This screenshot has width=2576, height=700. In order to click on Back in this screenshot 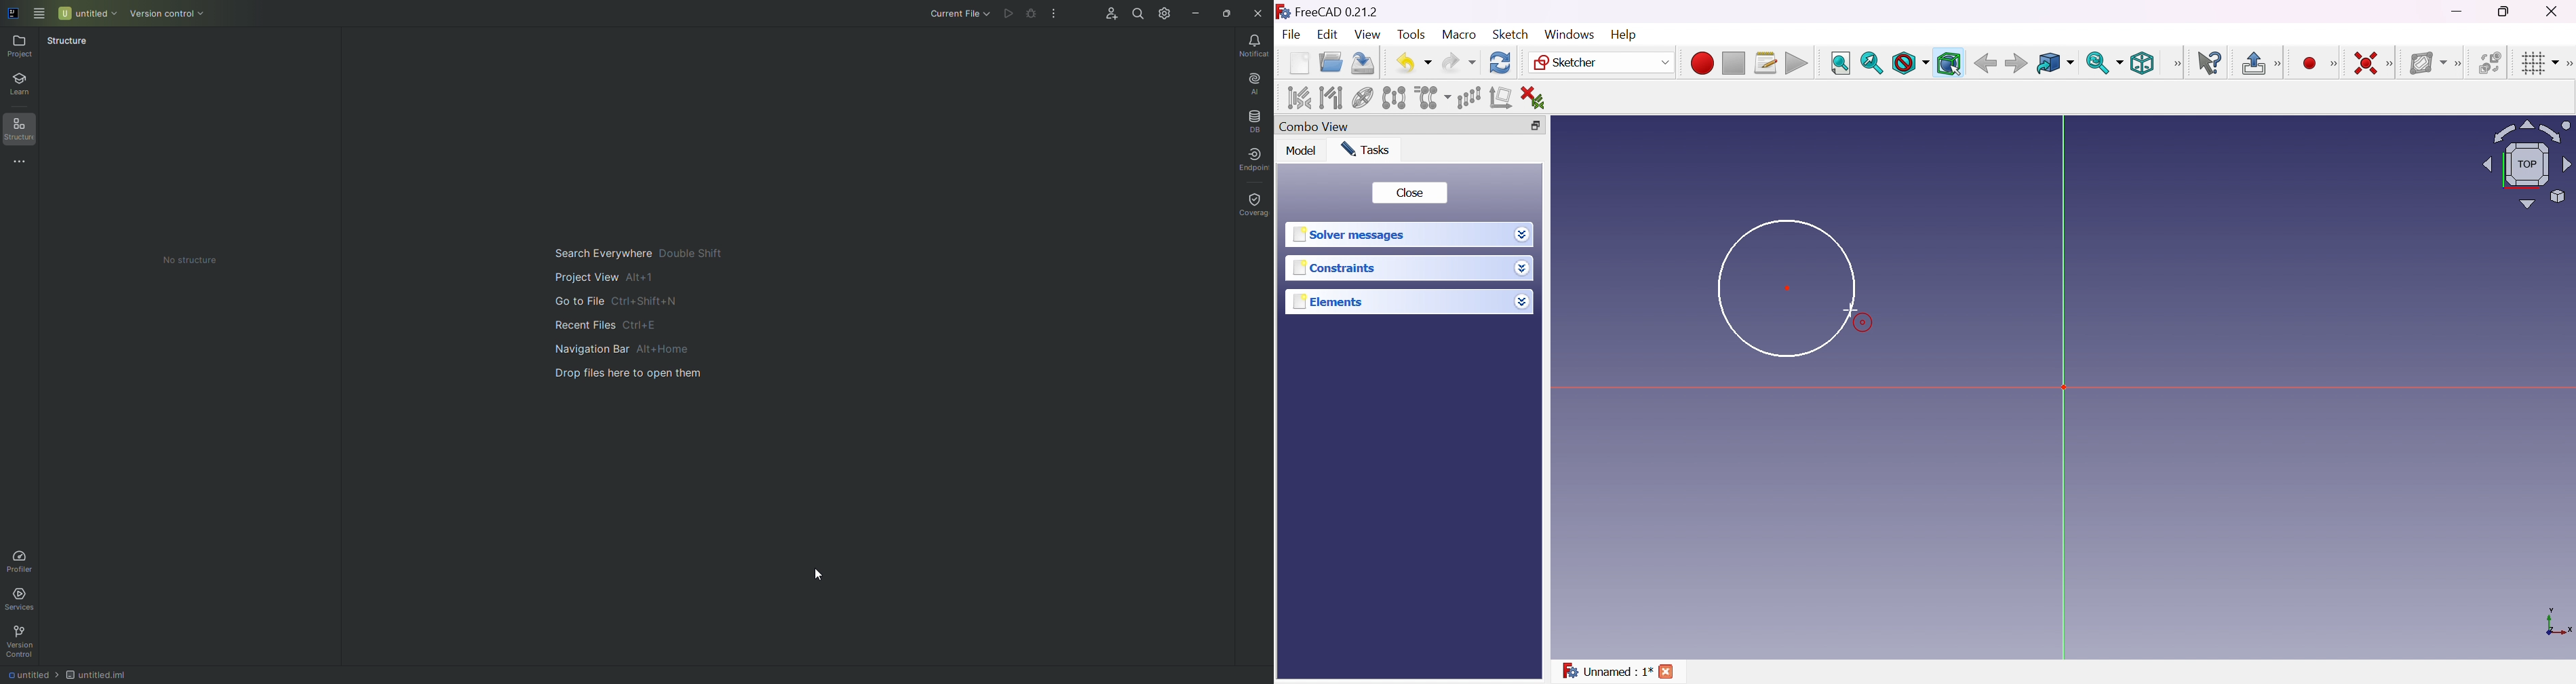, I will do `click(1985, 63)`.